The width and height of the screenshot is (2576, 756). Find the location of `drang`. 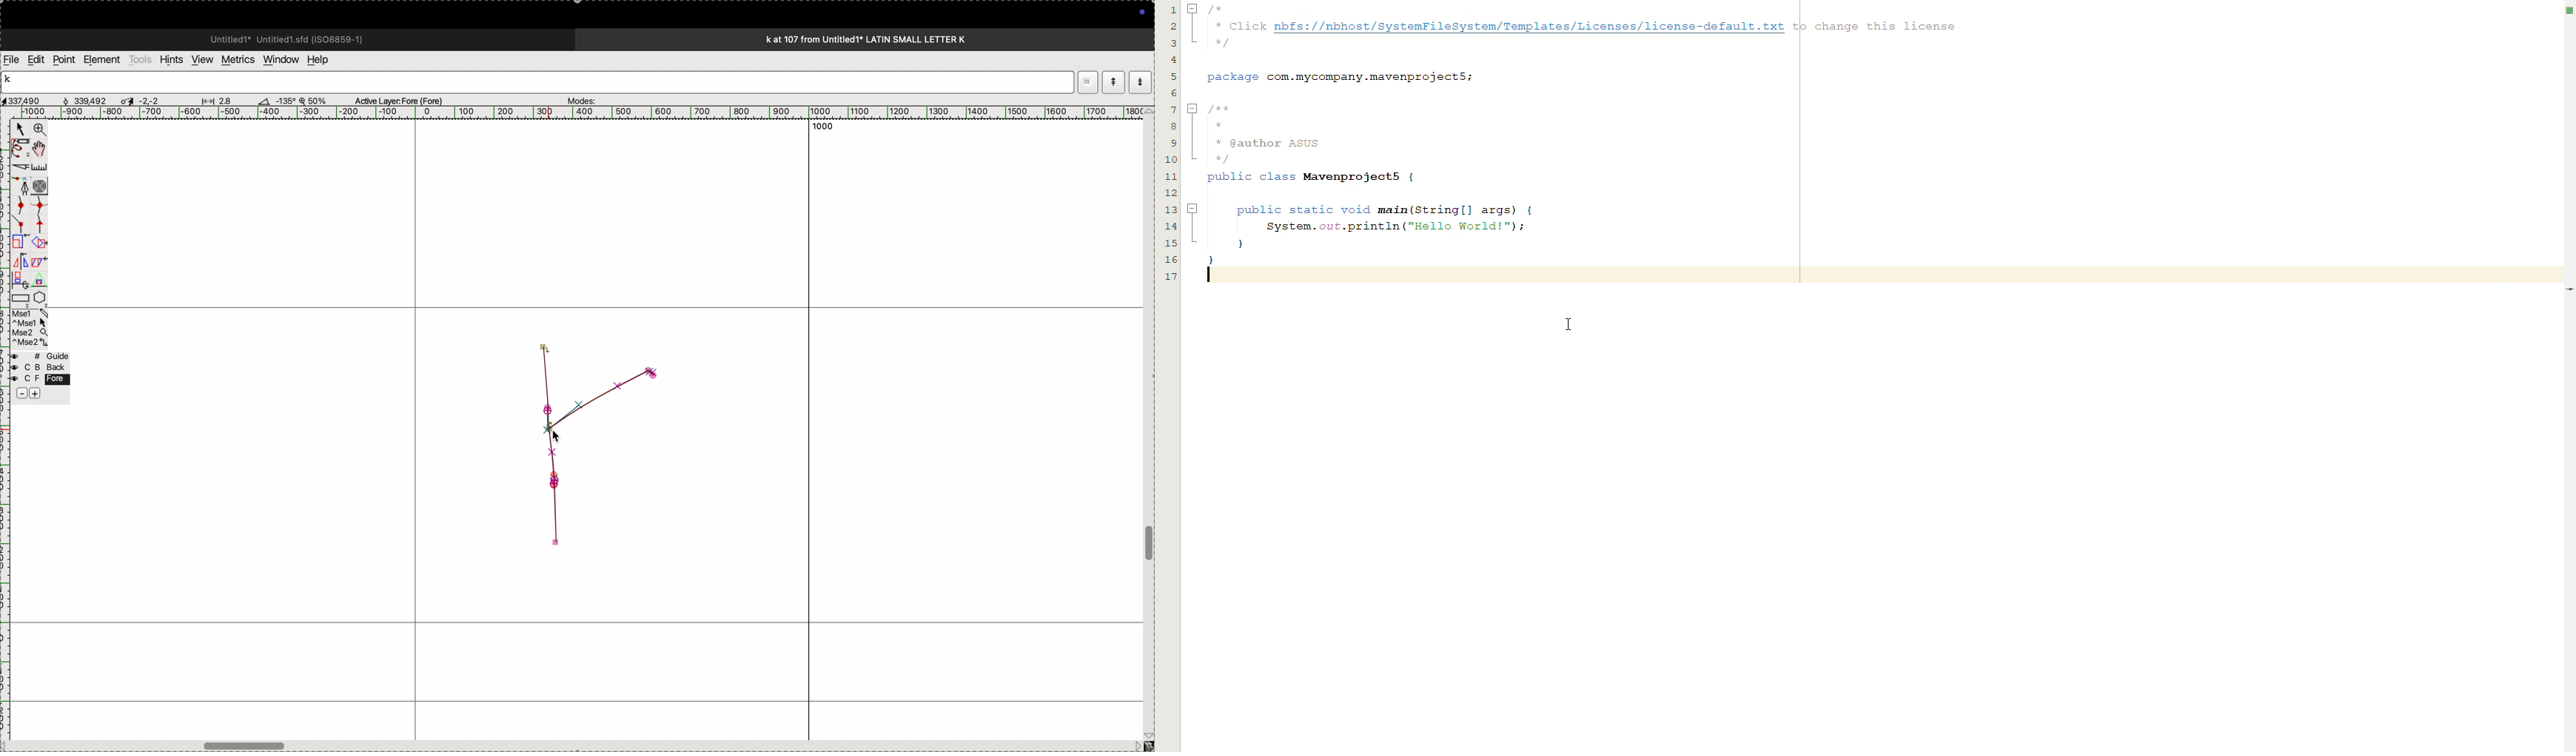

drang is located at coordinates (214, 99).